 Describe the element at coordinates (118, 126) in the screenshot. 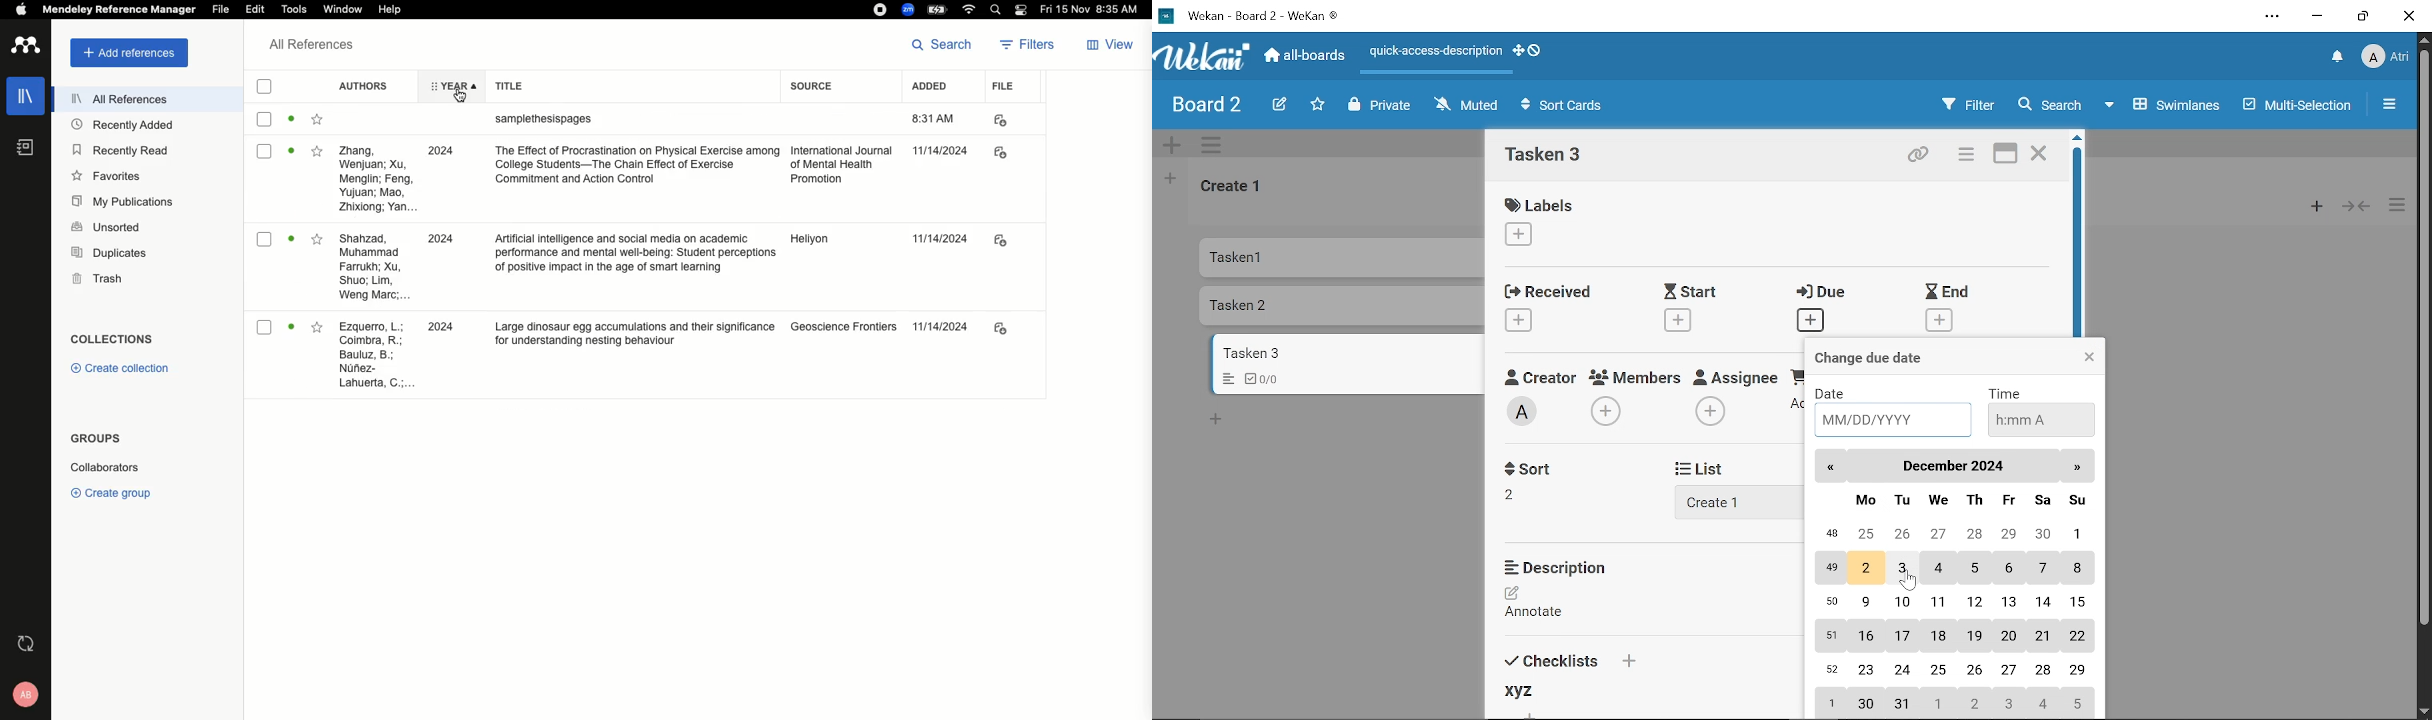

I see `Recently added` at that location.